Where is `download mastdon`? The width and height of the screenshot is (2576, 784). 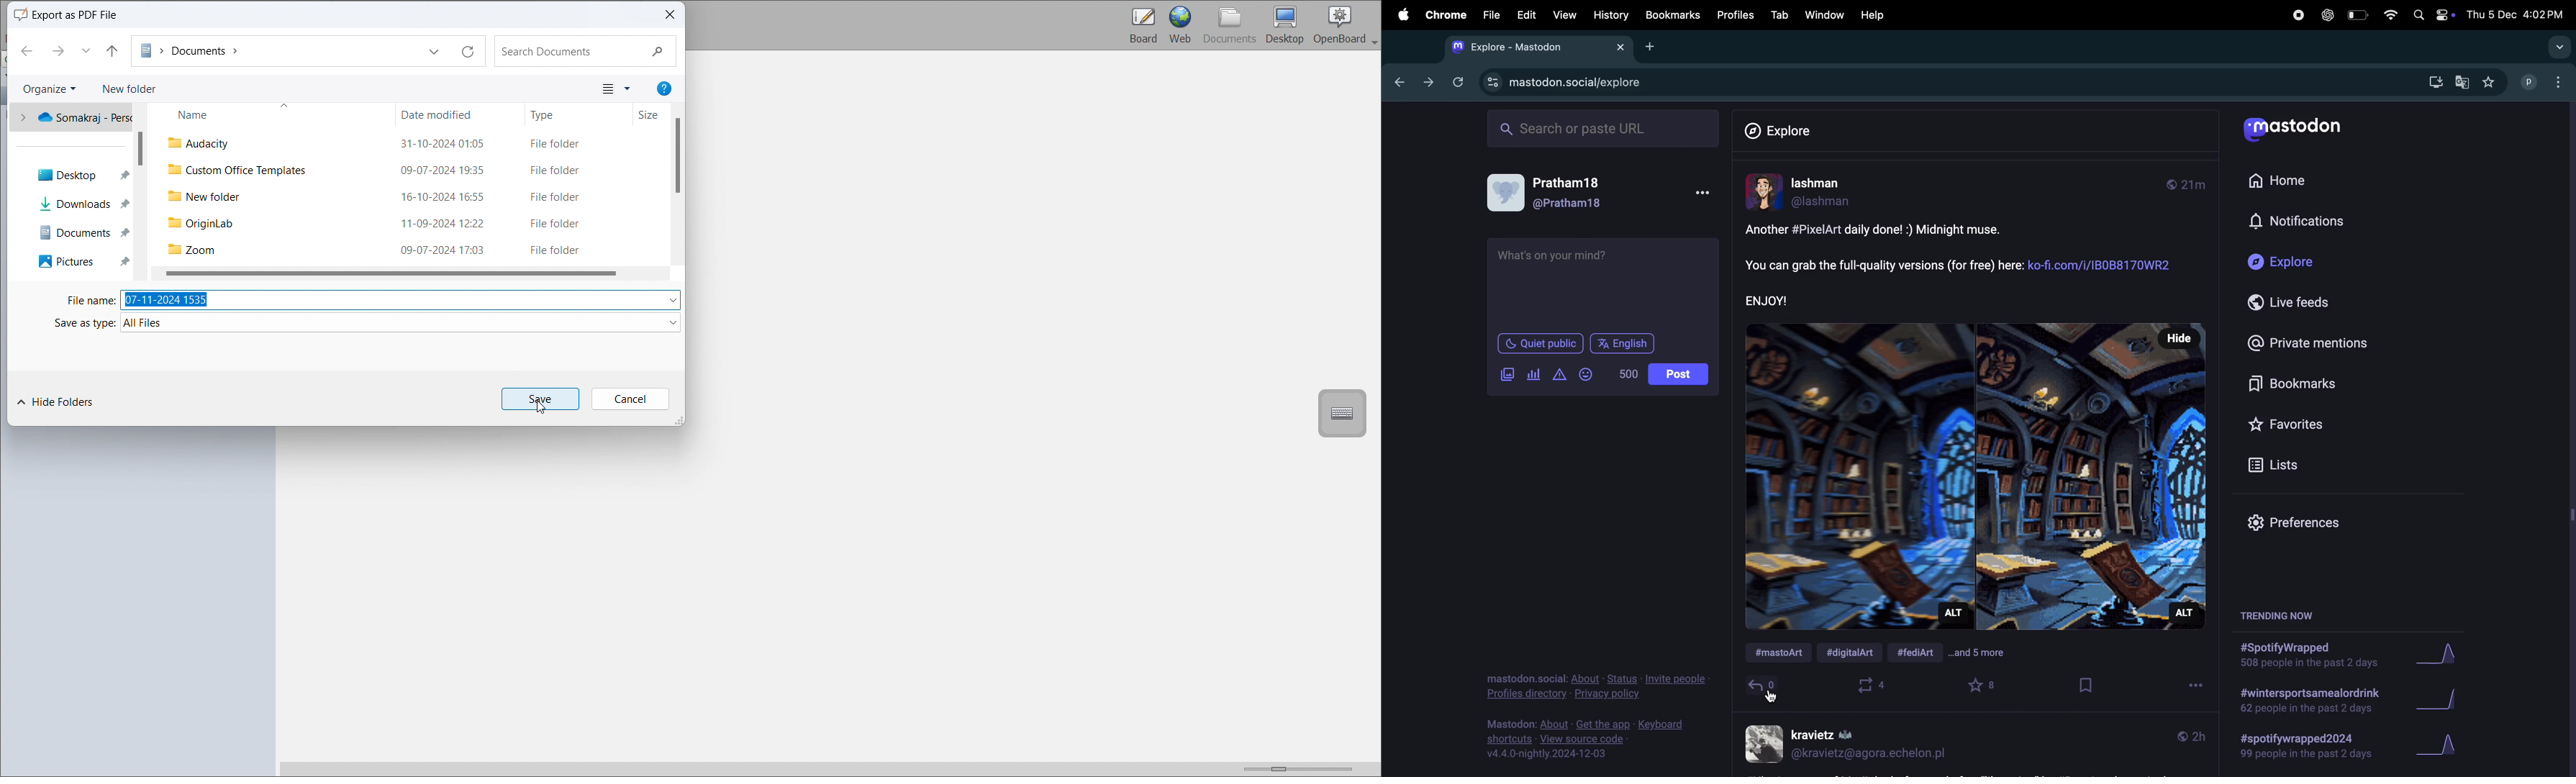 download mastdon is located at coordinates (2434, 80).